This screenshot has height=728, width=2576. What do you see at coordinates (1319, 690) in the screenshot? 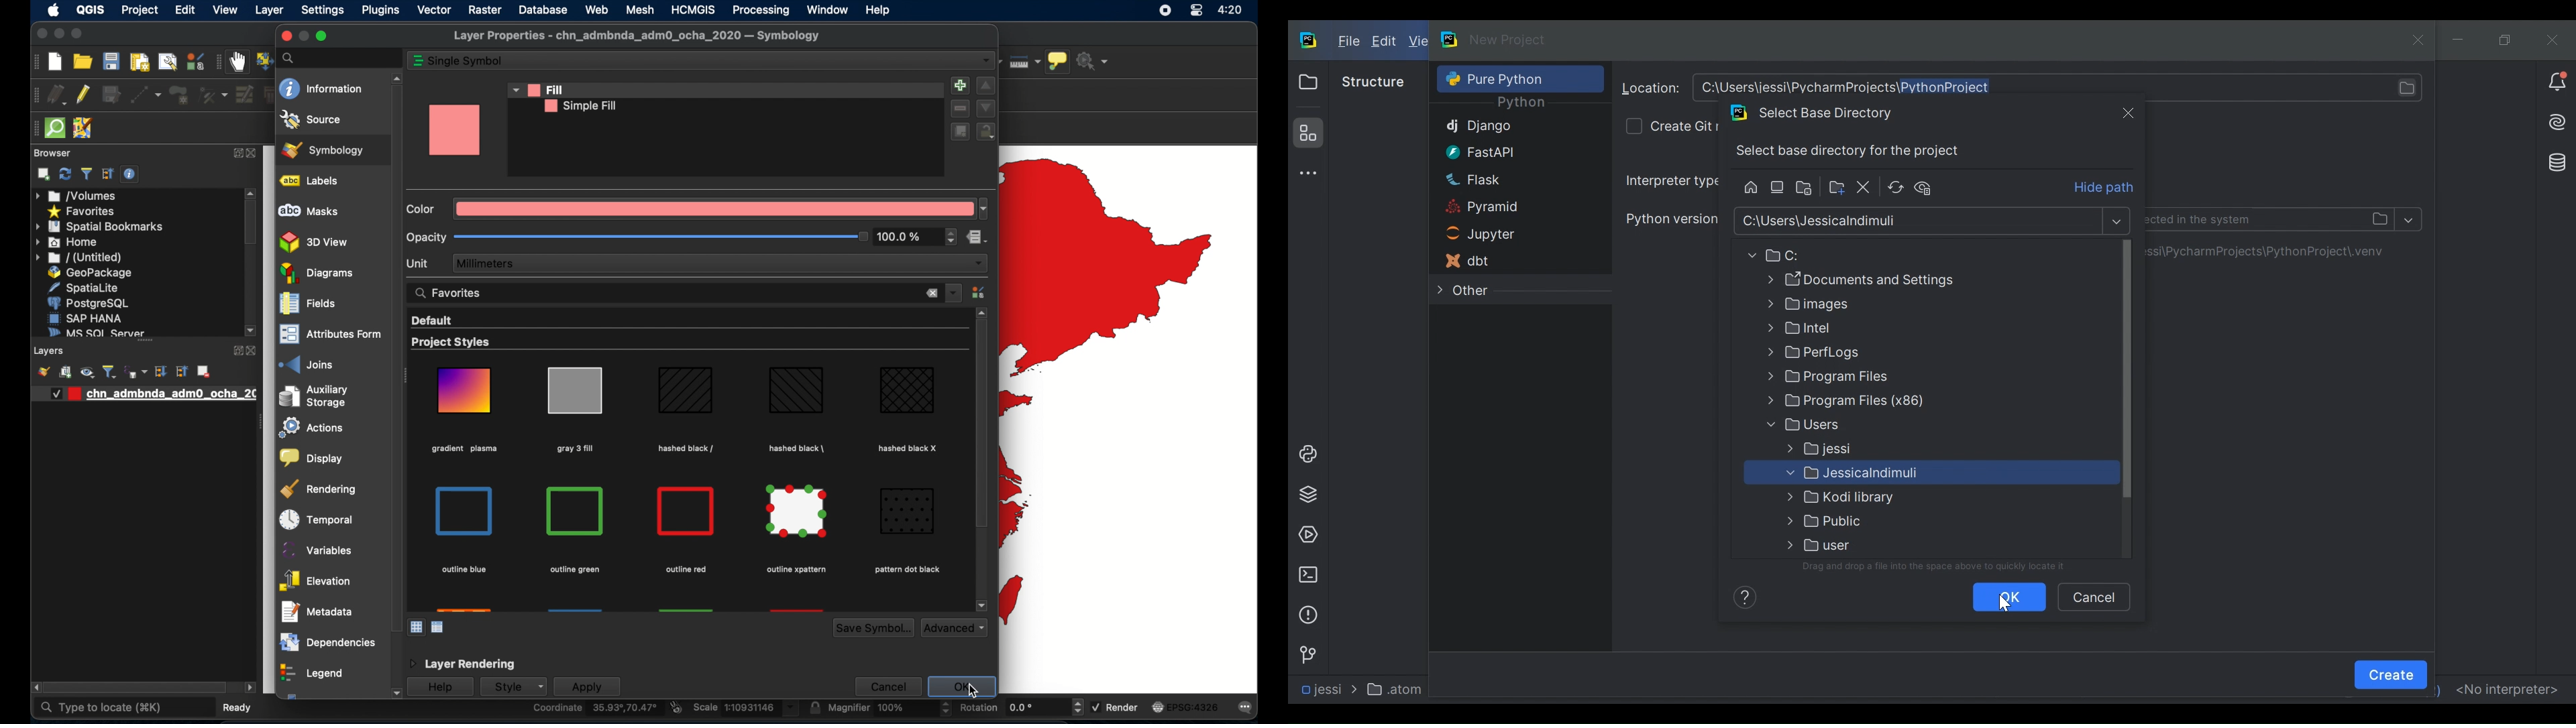
I see `jes` at bounding box center [1319, 690].